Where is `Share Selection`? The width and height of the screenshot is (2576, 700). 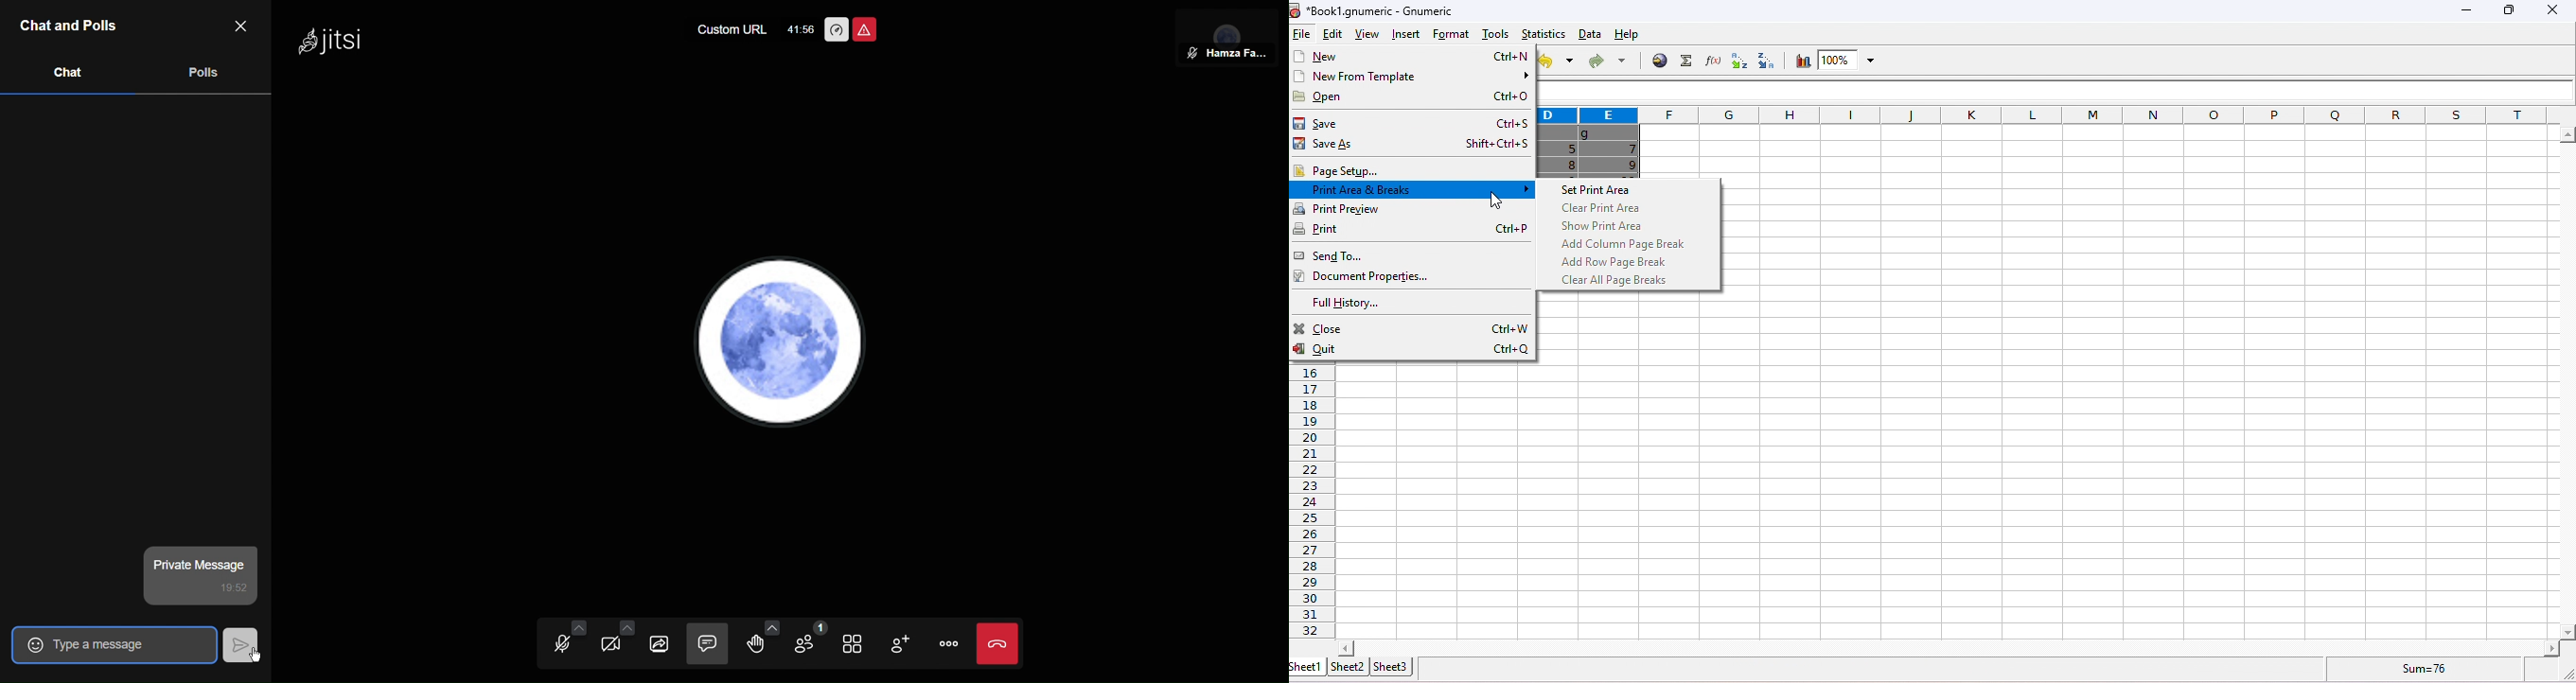
Share Selection is located at coordinates (658, 640).